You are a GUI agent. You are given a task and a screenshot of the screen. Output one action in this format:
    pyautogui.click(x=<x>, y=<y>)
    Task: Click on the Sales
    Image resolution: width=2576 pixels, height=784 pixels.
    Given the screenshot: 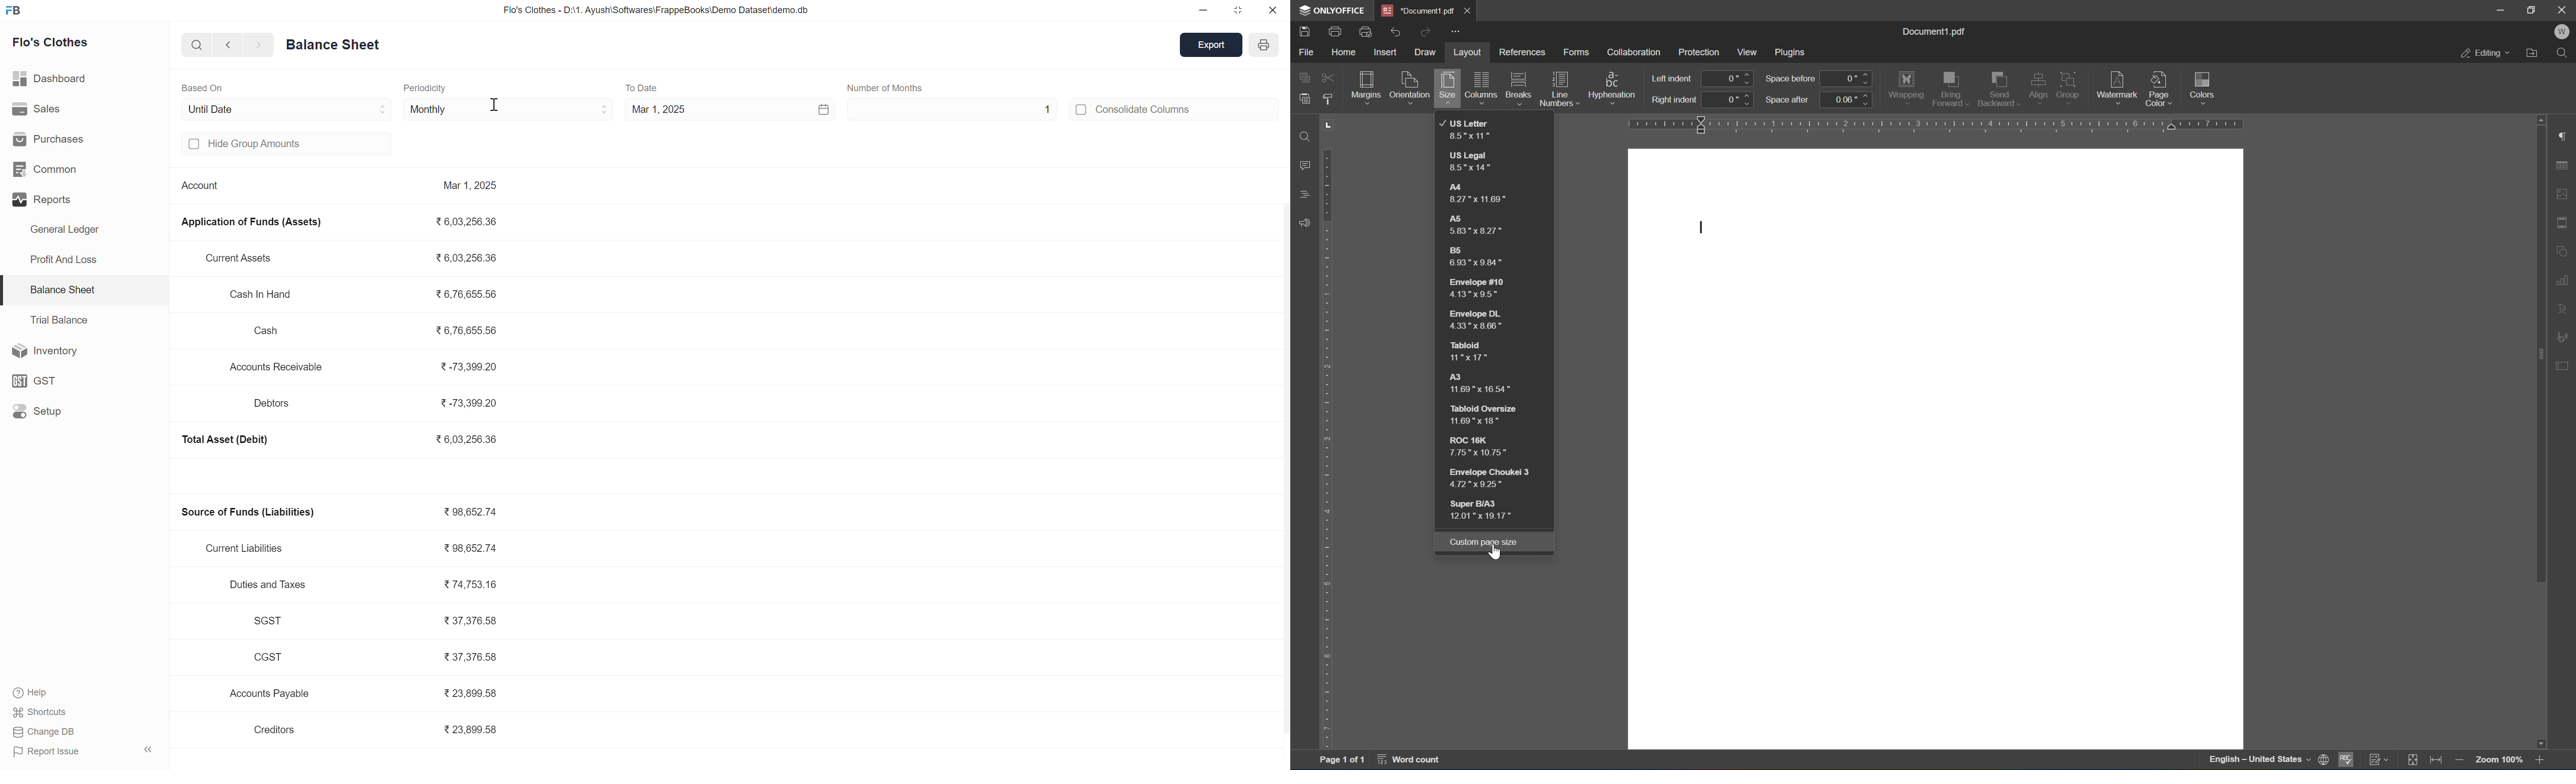 What is the action you would take?
    pyautogui.click(x=46, y=111)
    